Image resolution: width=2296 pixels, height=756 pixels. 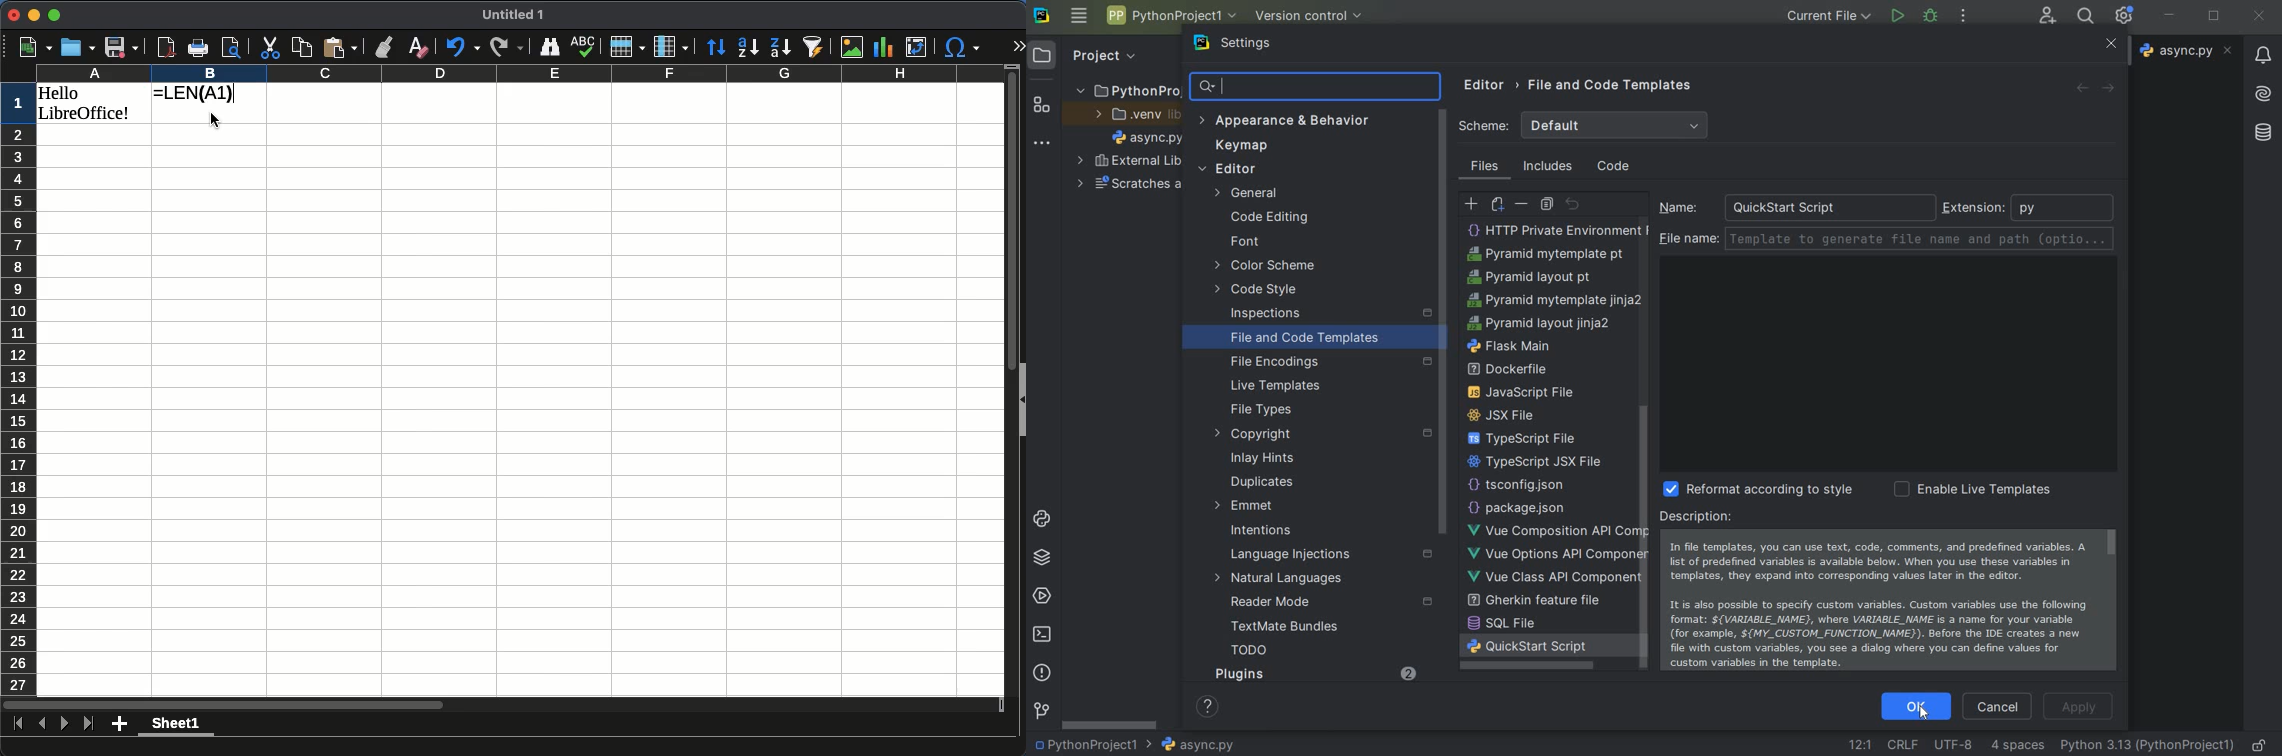 What do you see at coordinates (1138, 185) in the screenshot?
I see `scratches and consoles` at bounding box center [1138, 185].